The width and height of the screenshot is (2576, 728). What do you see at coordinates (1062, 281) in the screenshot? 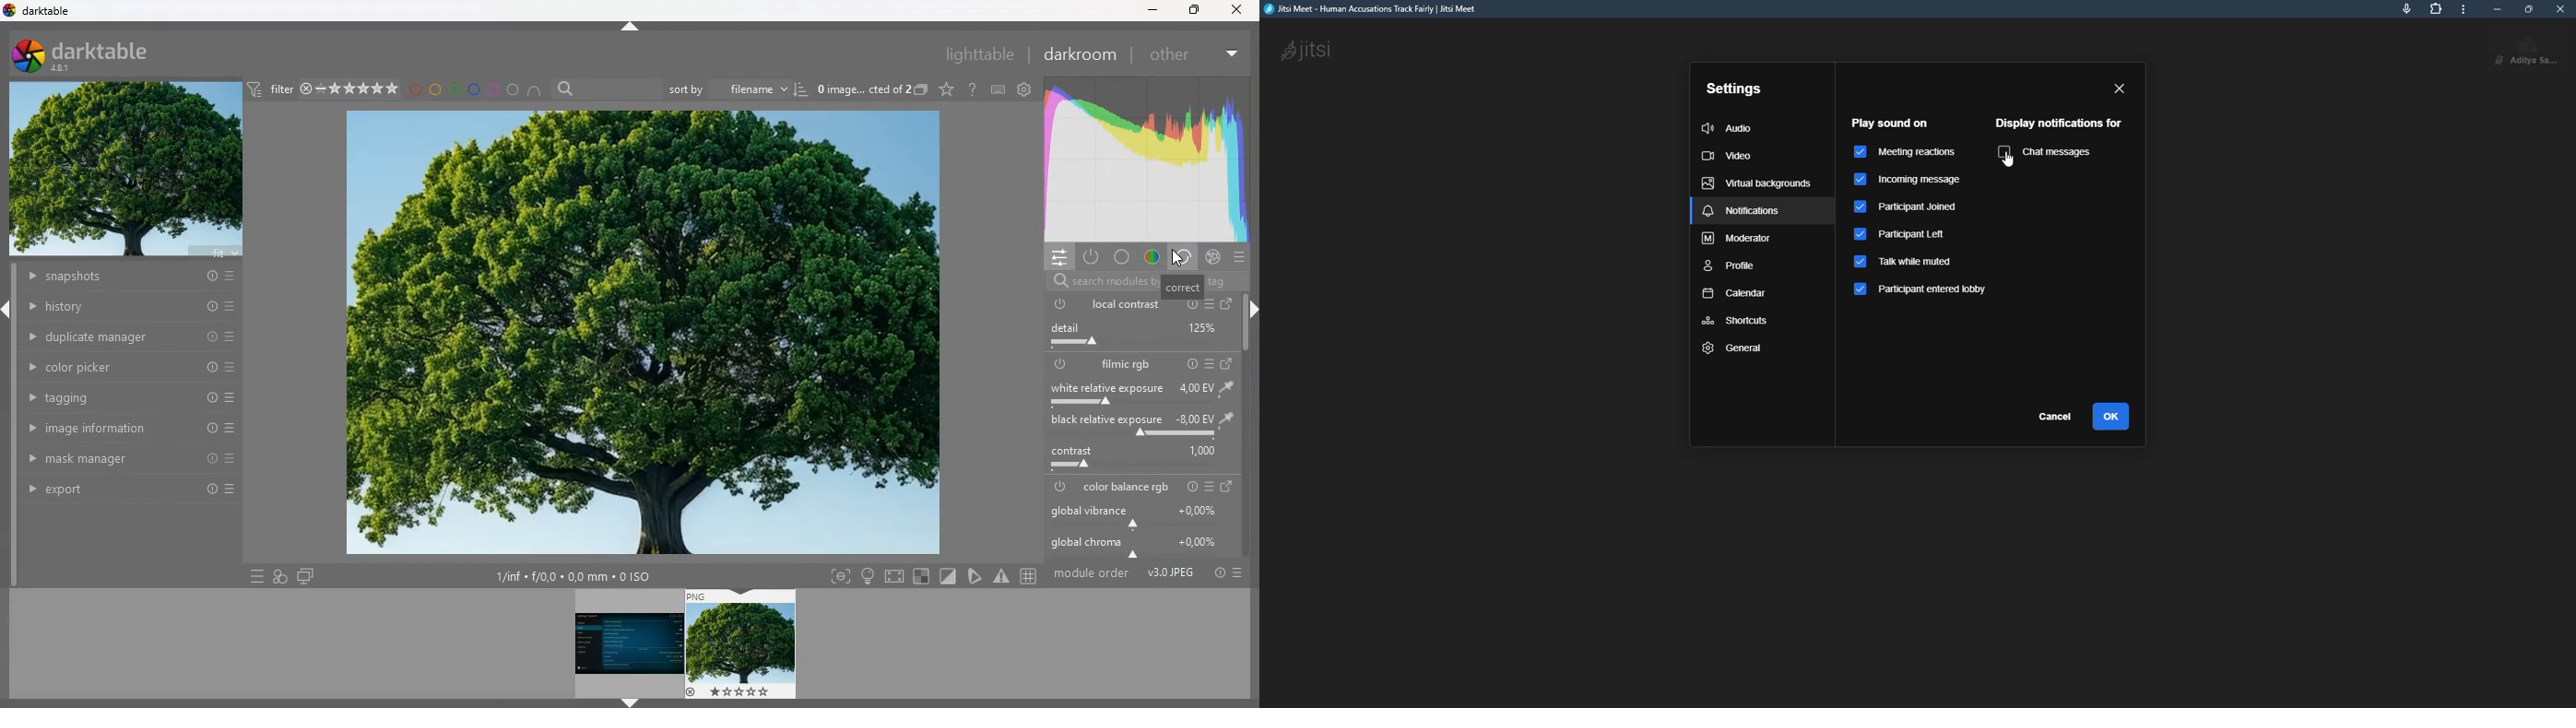
I see `search` at bounding box center [1062, 281].